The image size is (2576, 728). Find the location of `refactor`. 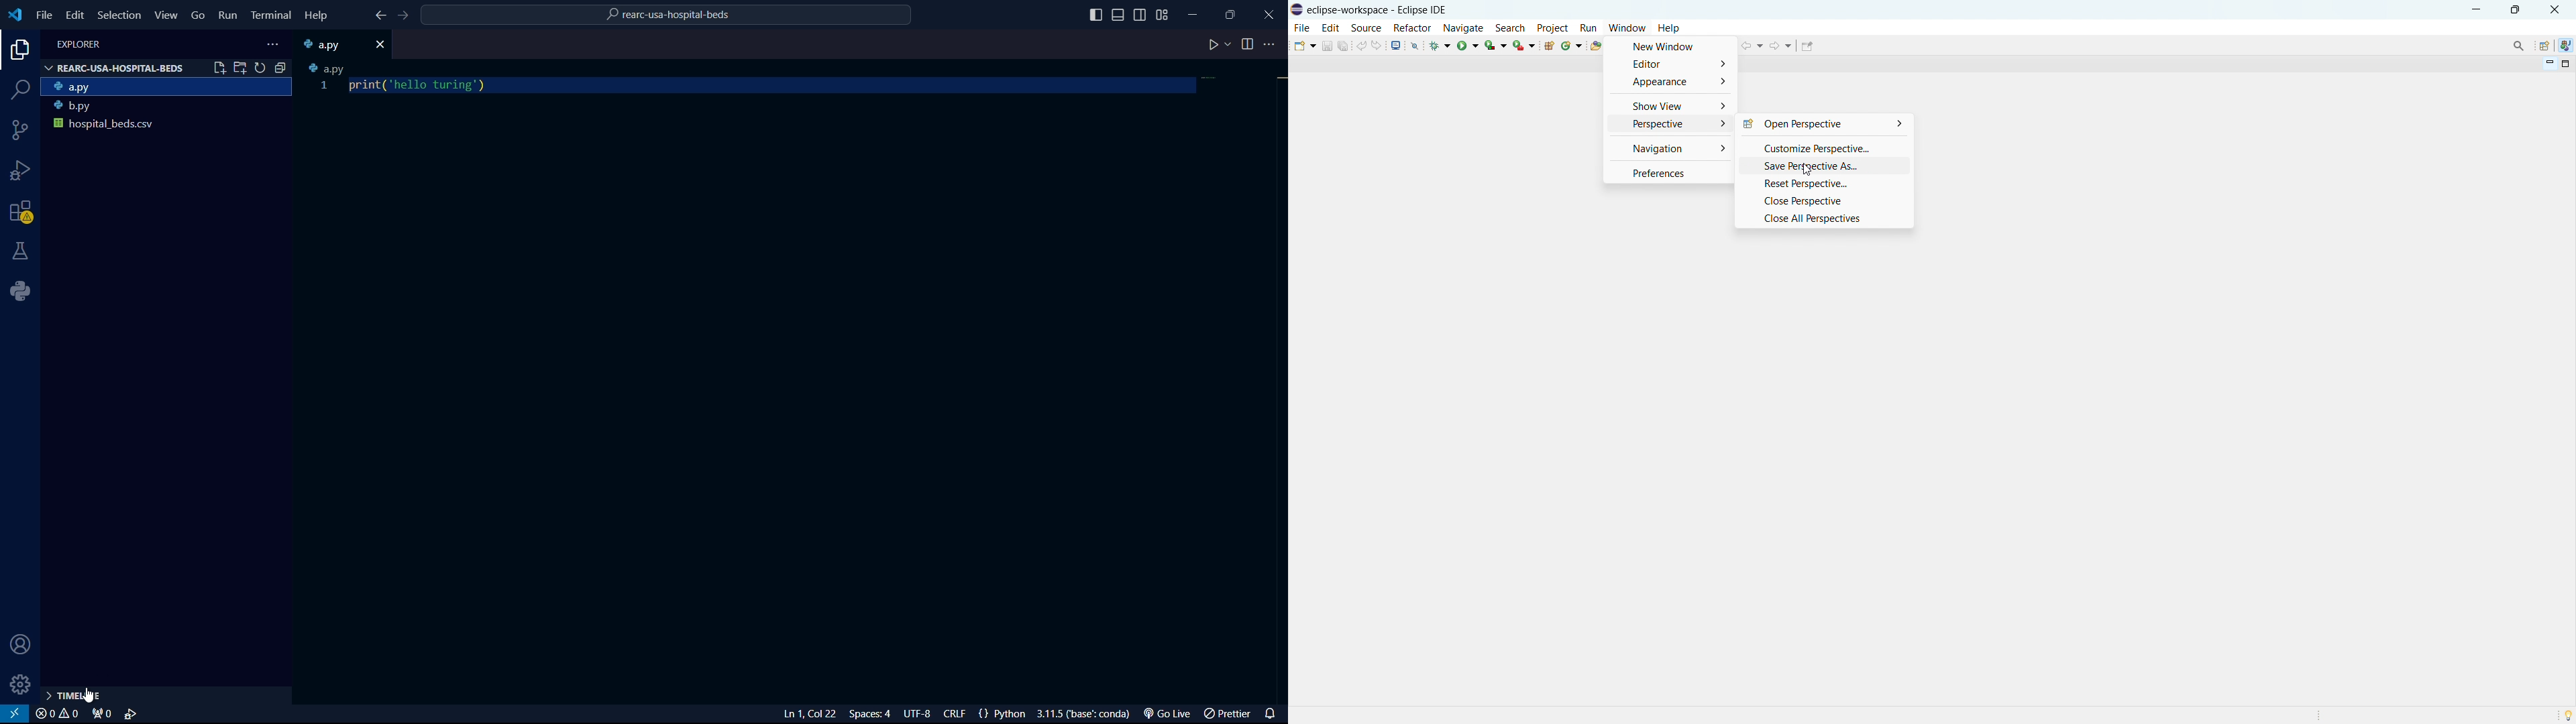

refactor is located at coordinates (1413, 29).